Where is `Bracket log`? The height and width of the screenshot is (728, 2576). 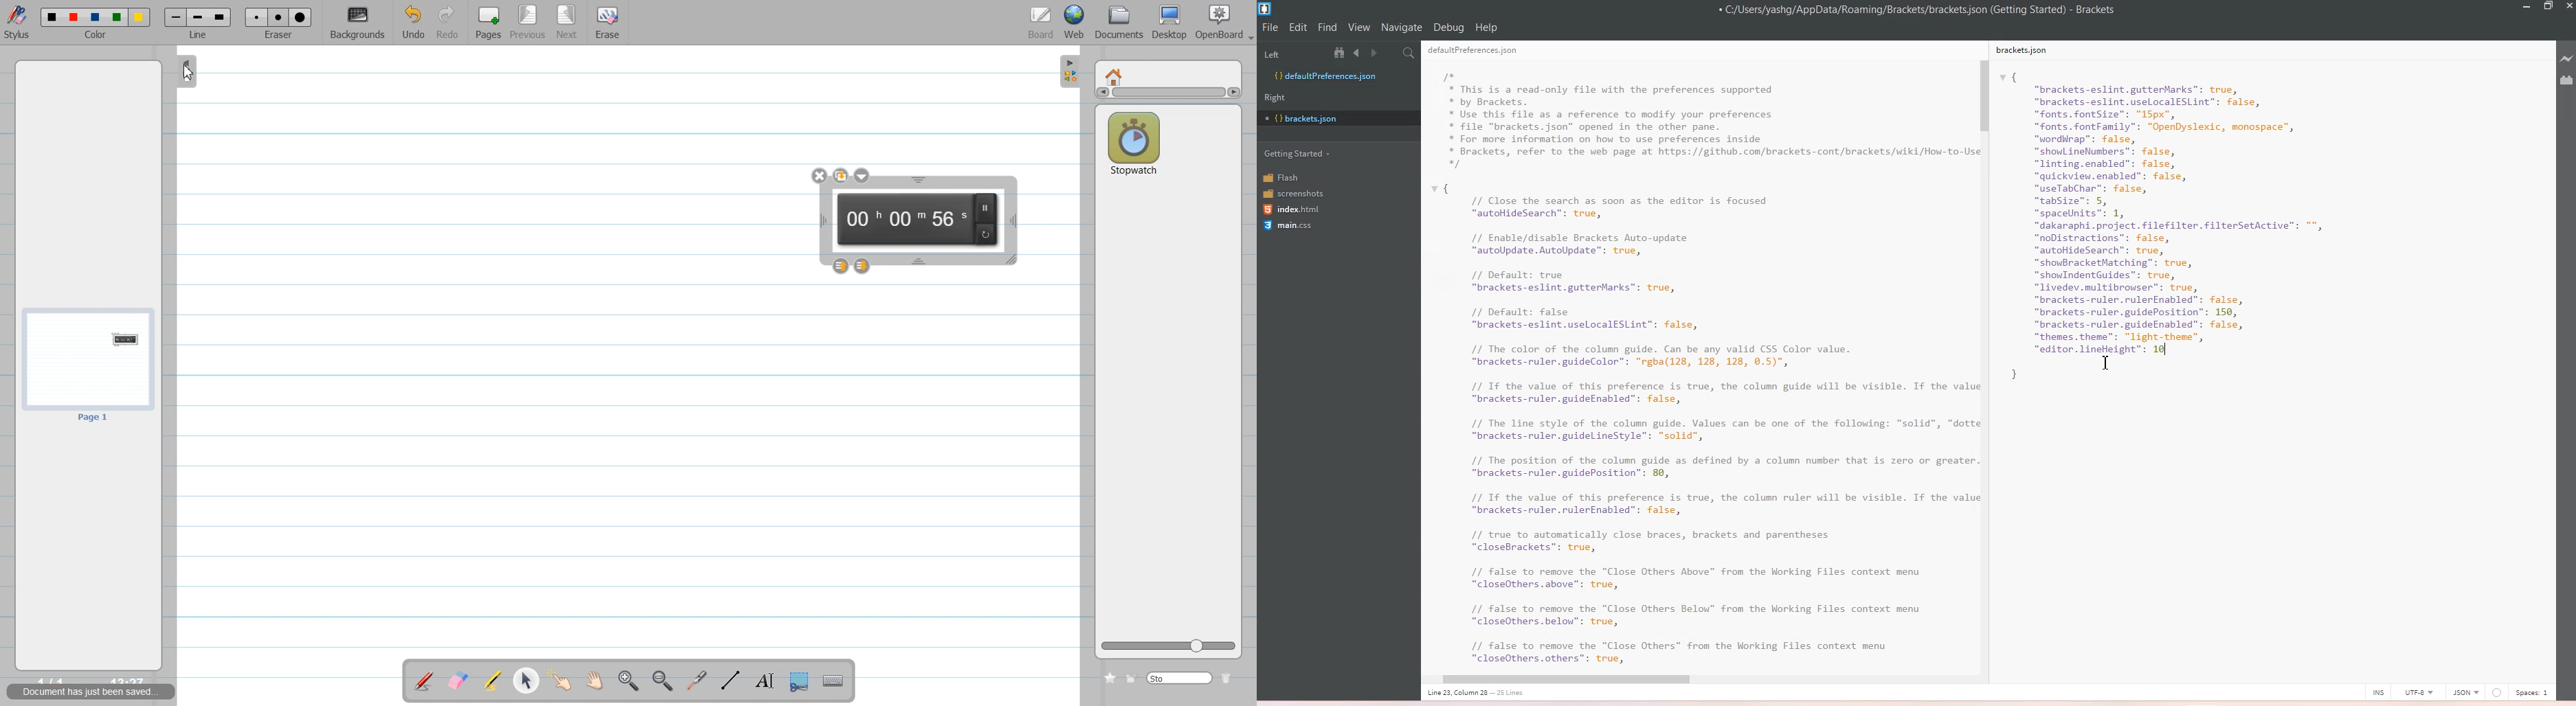
Bracket log is located at coordinates (1266, 9).